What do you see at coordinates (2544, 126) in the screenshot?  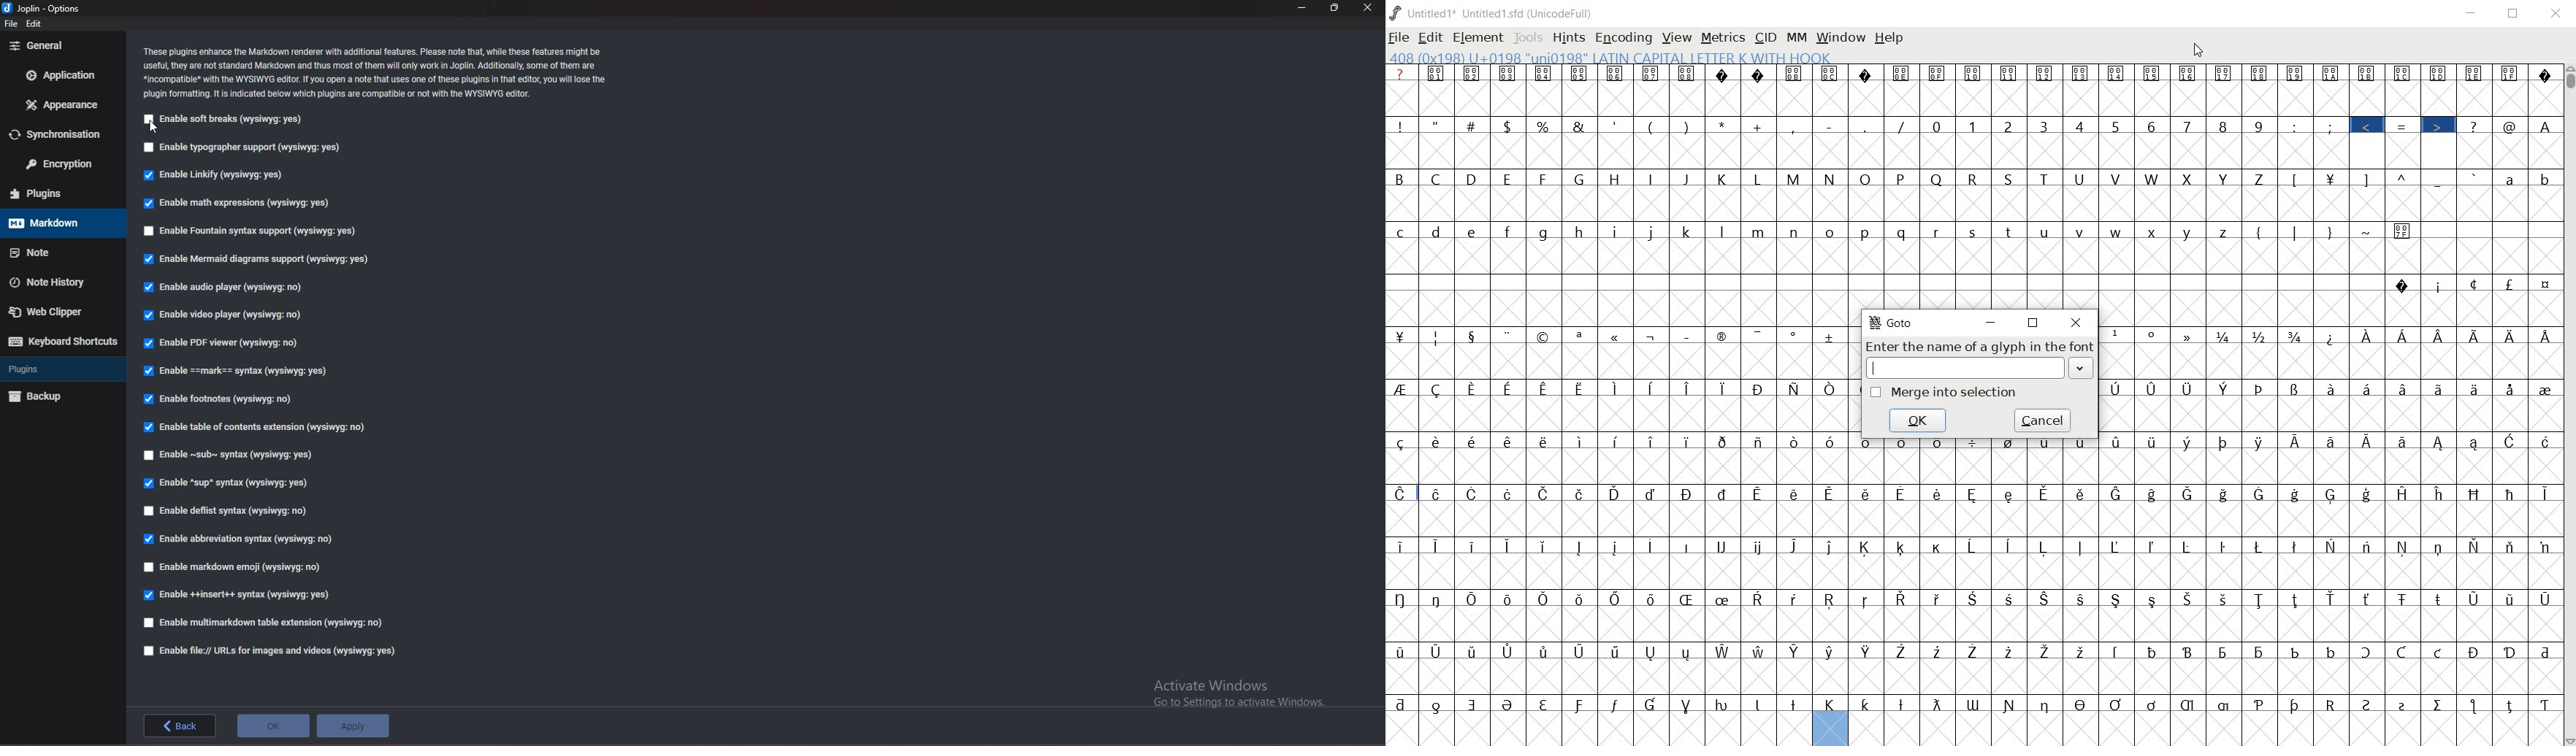 I see `` at bounding box center [2544, 126].